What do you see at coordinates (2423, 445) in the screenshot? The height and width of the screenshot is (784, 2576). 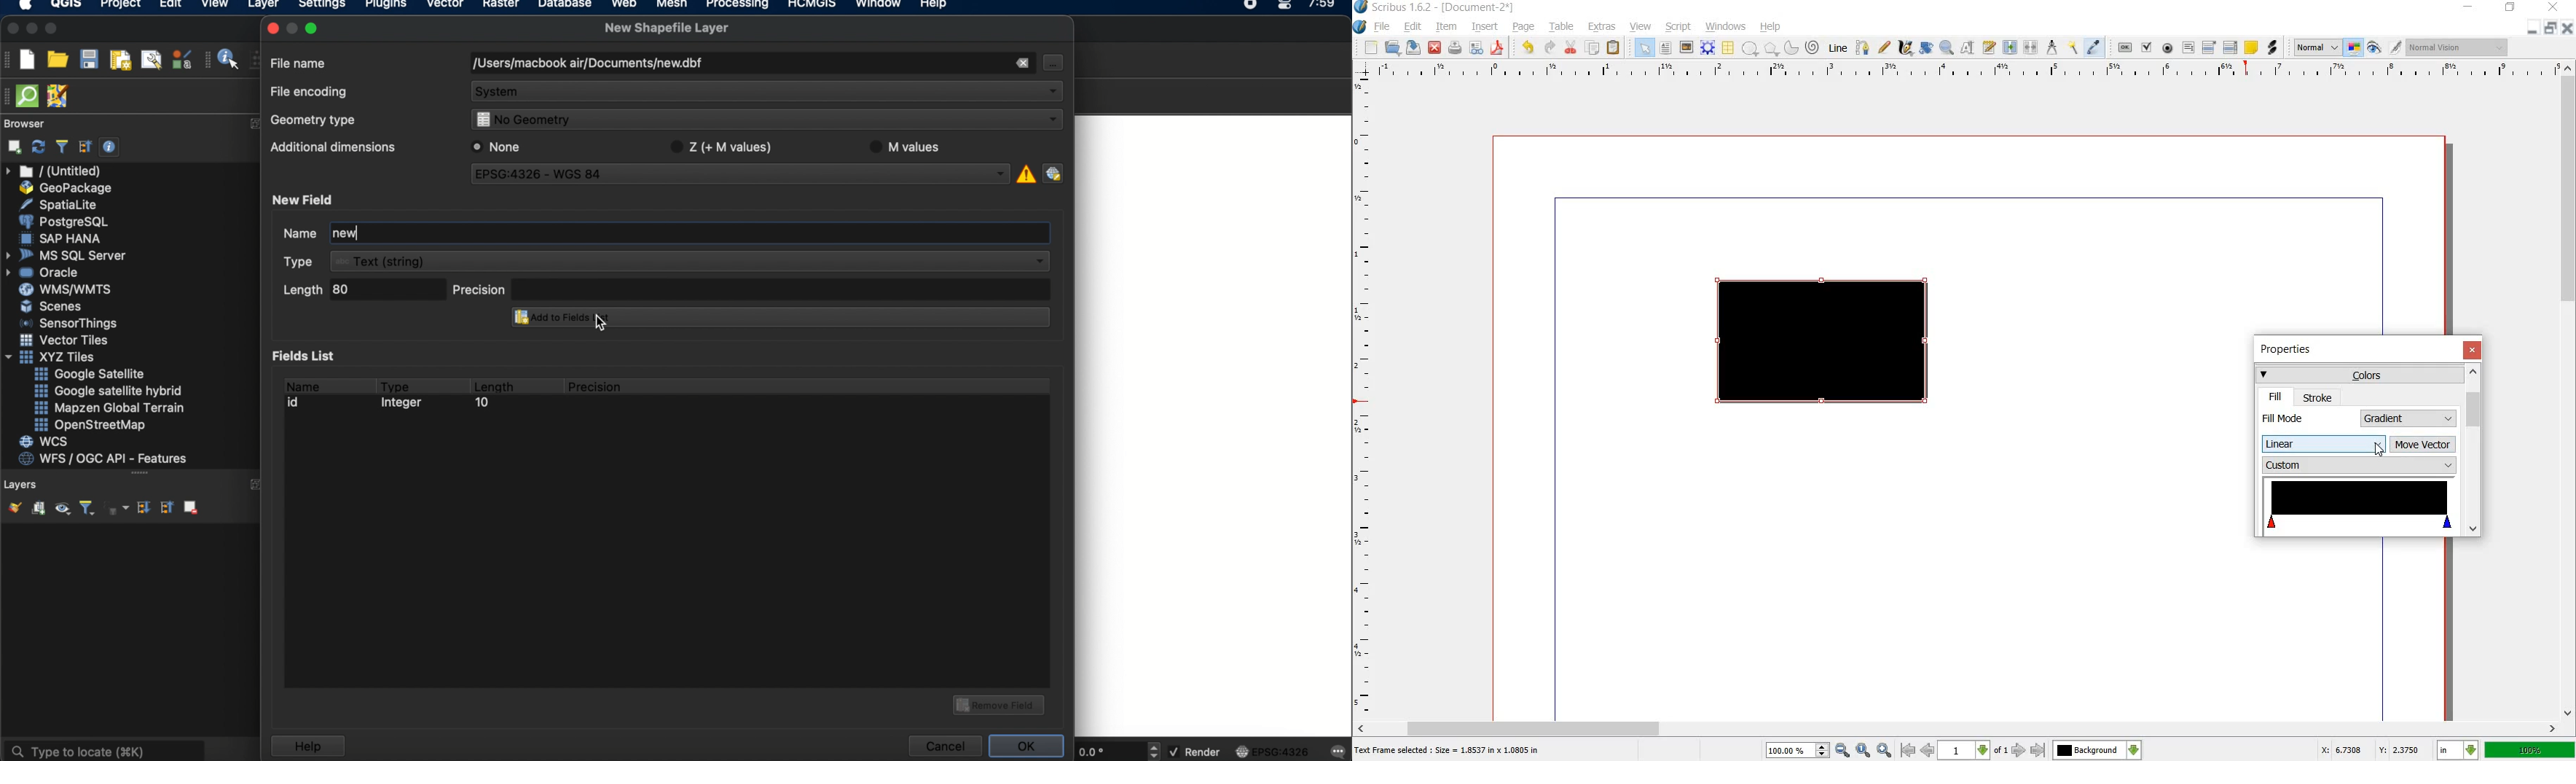 I see `move vector` at bounding box center [2423, 445].